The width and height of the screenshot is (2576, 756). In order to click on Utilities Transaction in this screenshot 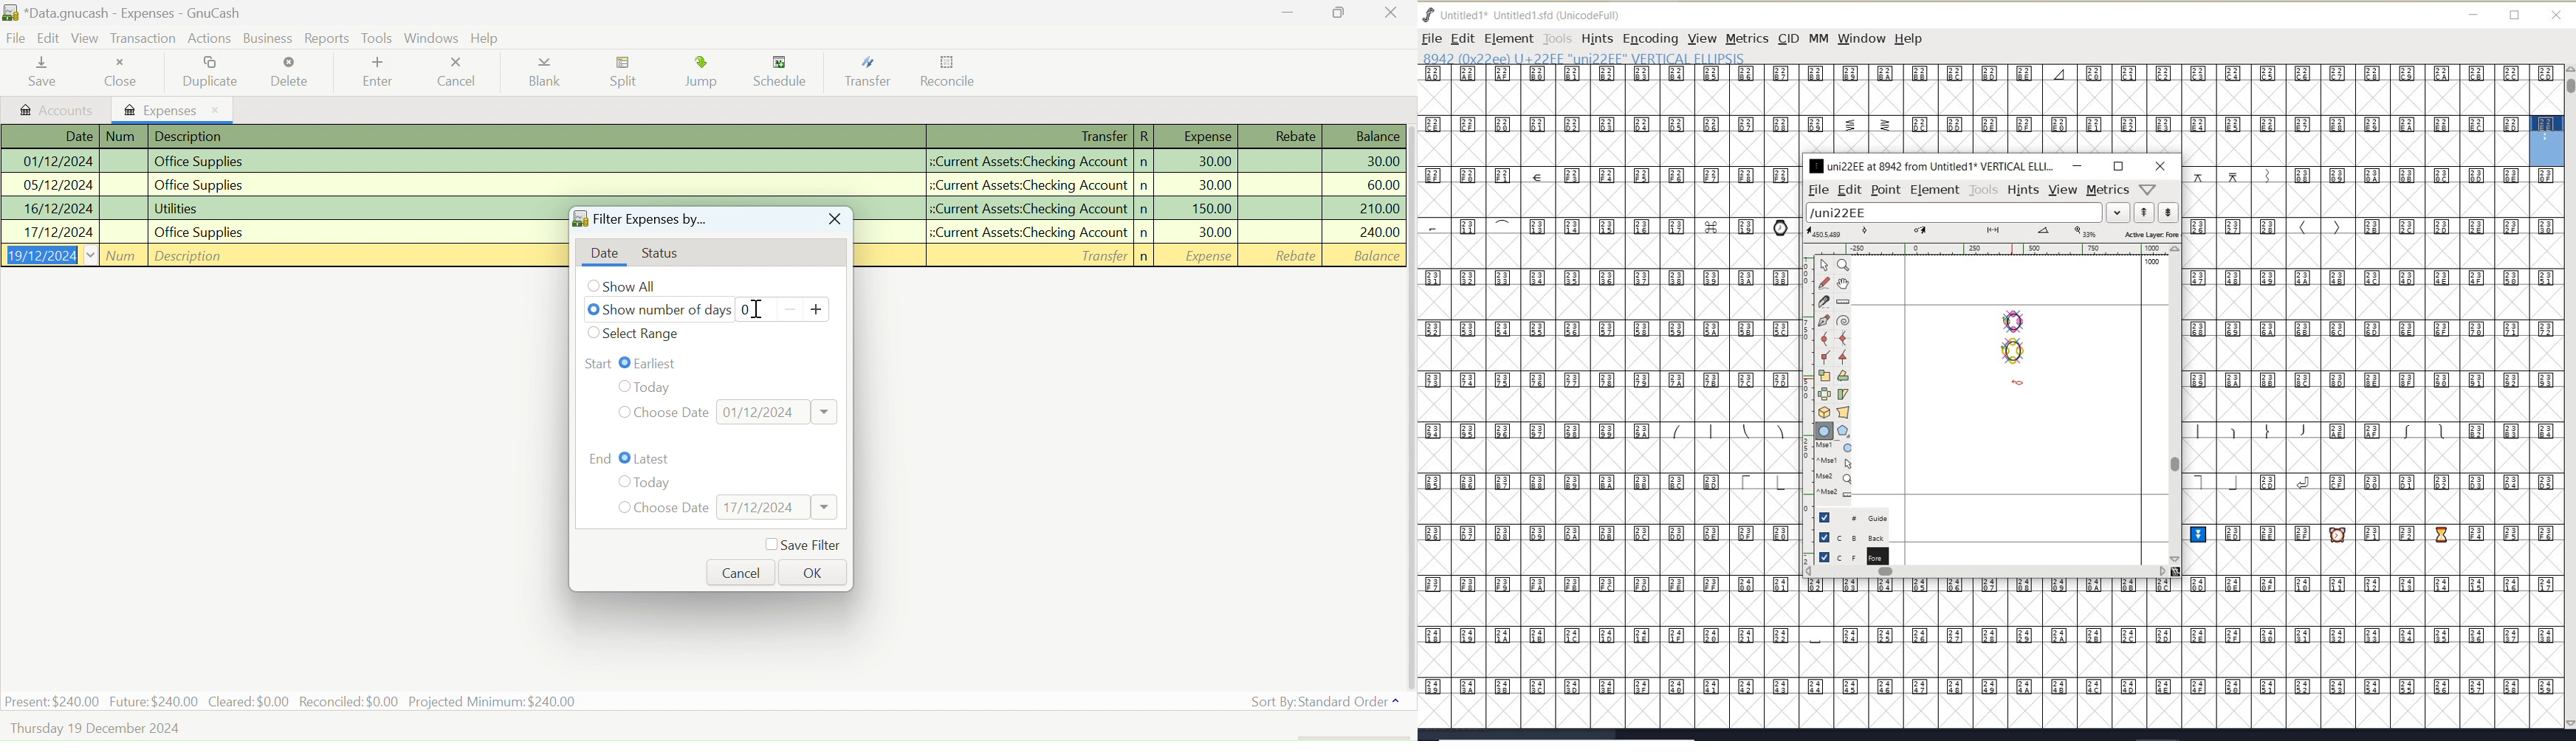, I will do `click(1136, 207)`.